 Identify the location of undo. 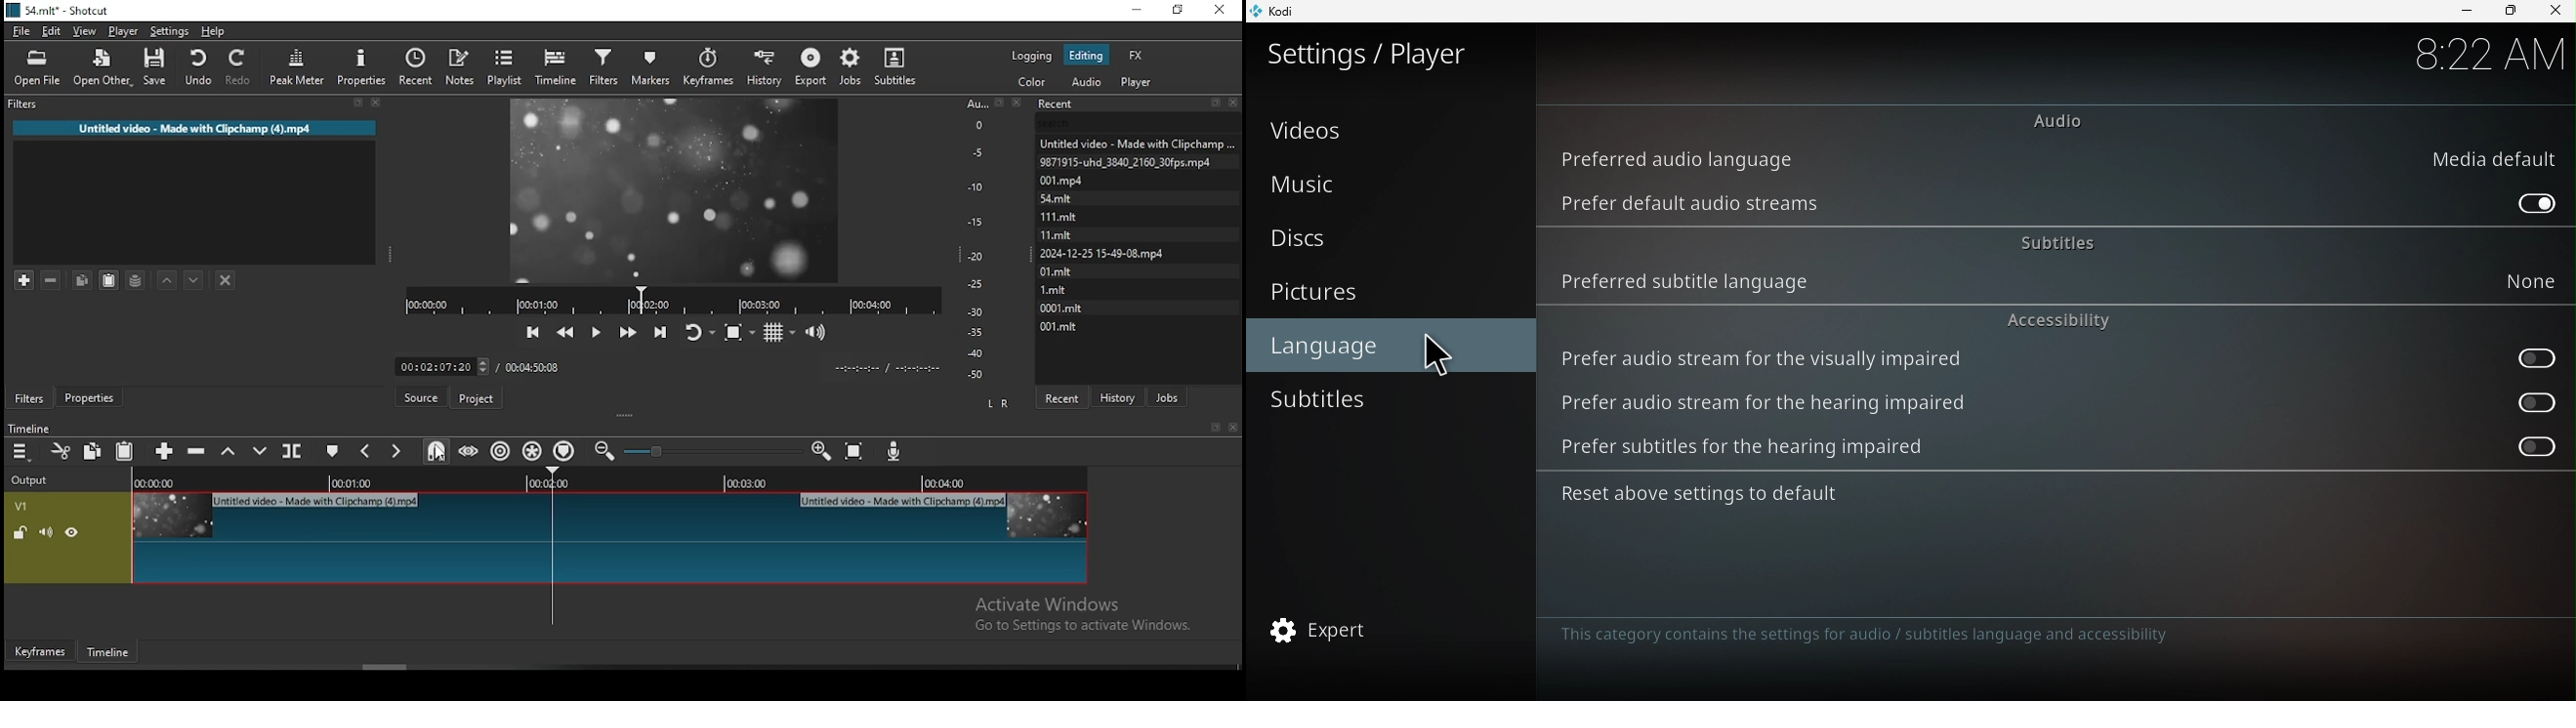
(202, 68).